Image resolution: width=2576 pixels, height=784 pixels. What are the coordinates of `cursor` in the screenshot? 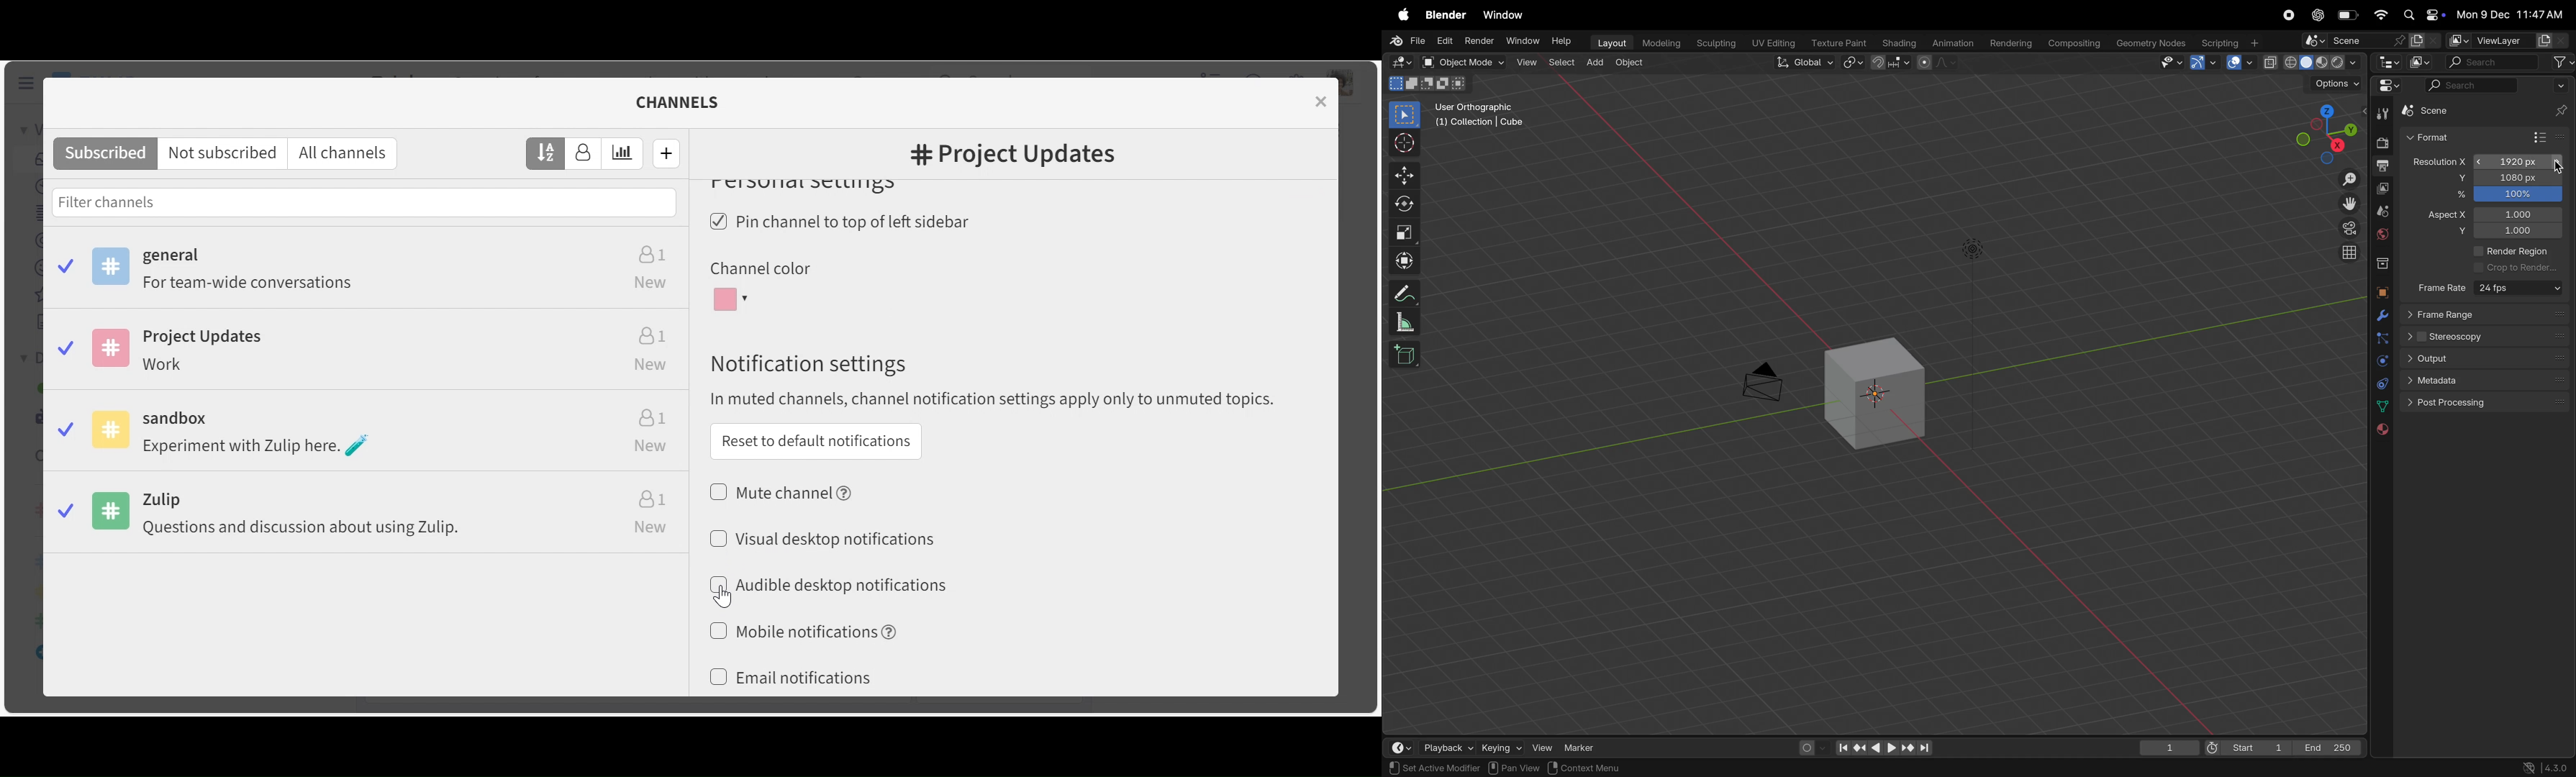 It's located at (1402, 141).